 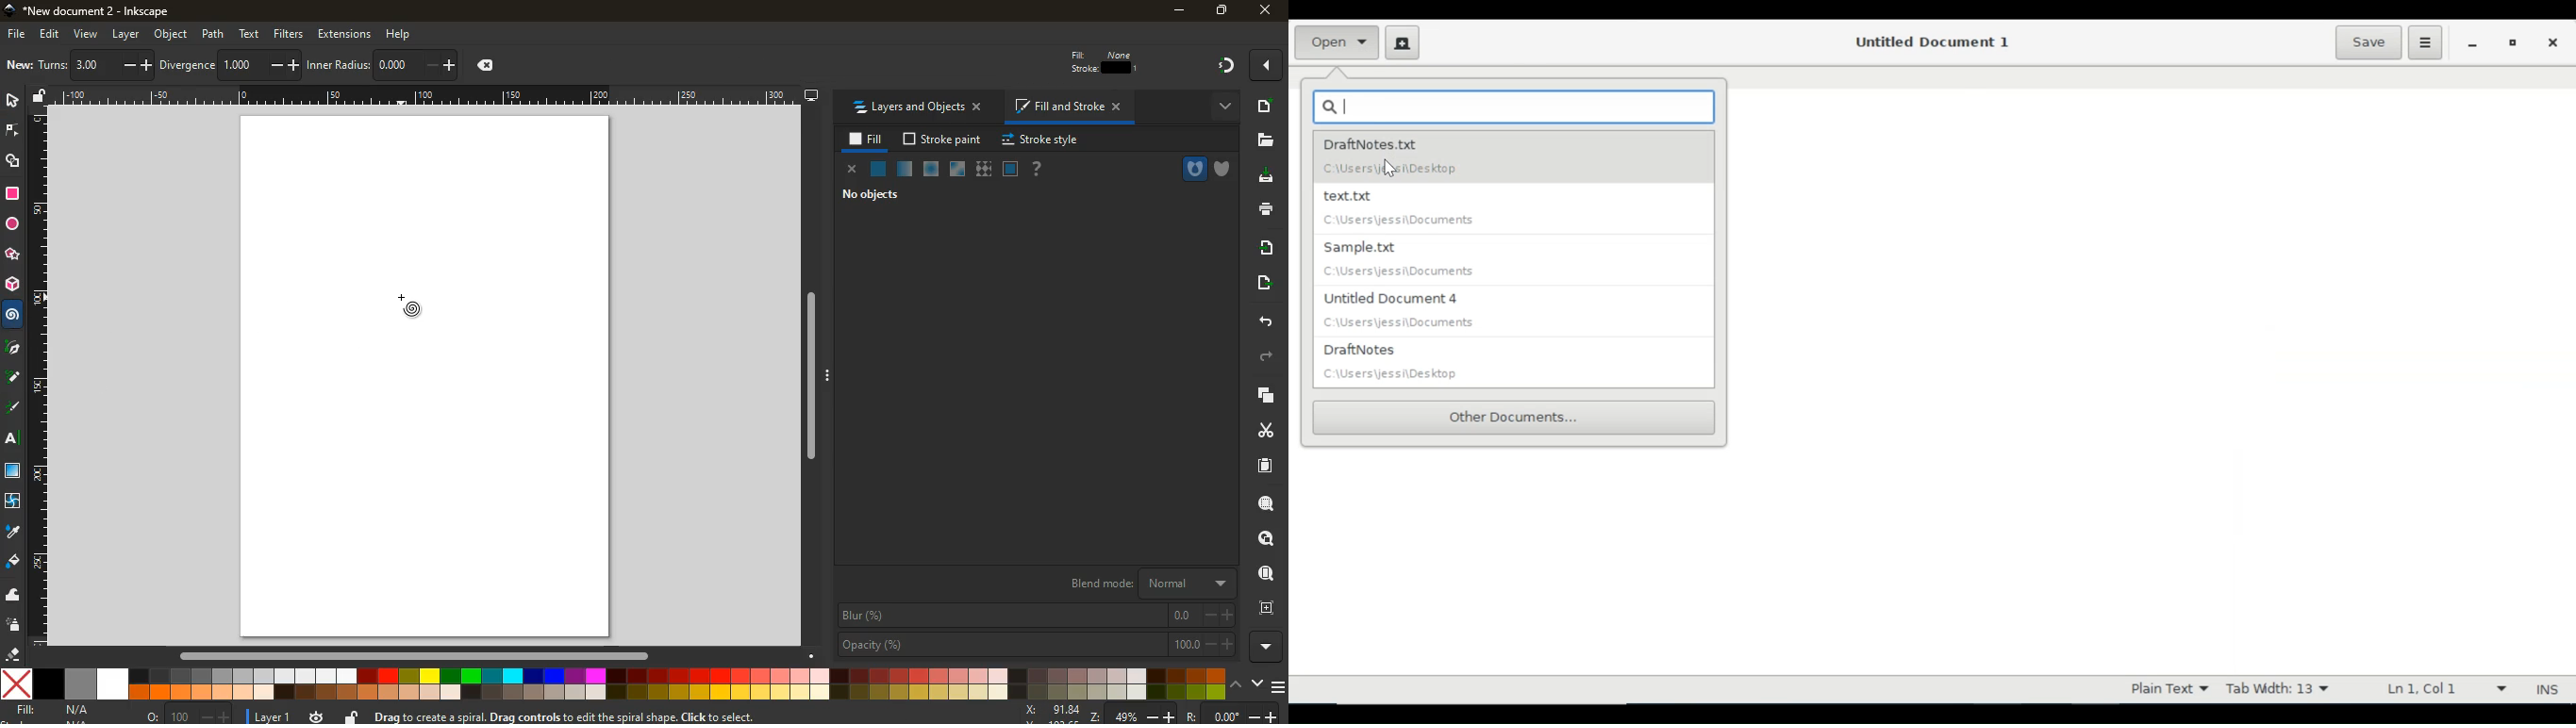 I want to click on more, so click(x=1221, y=108).